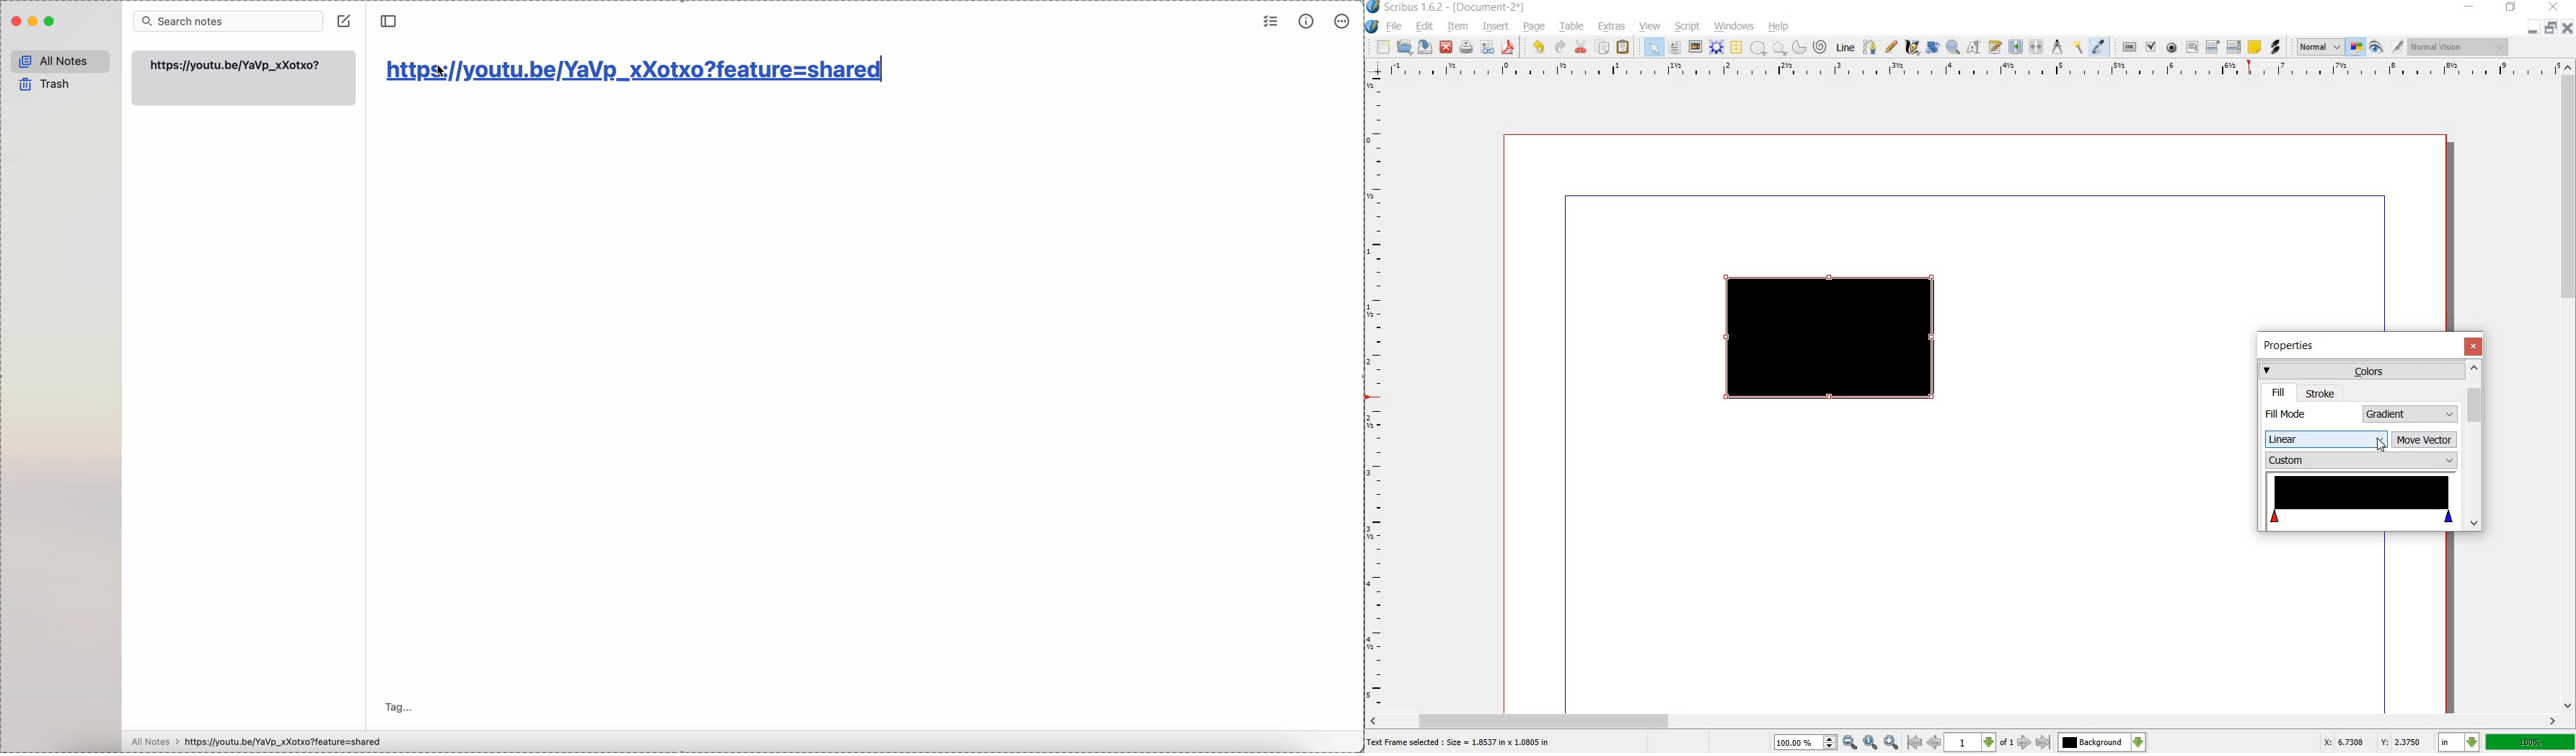  What do you see at coordinates (2533, 29) in the screenshot?
I see `minimize` at bounding box center [2533, 29].